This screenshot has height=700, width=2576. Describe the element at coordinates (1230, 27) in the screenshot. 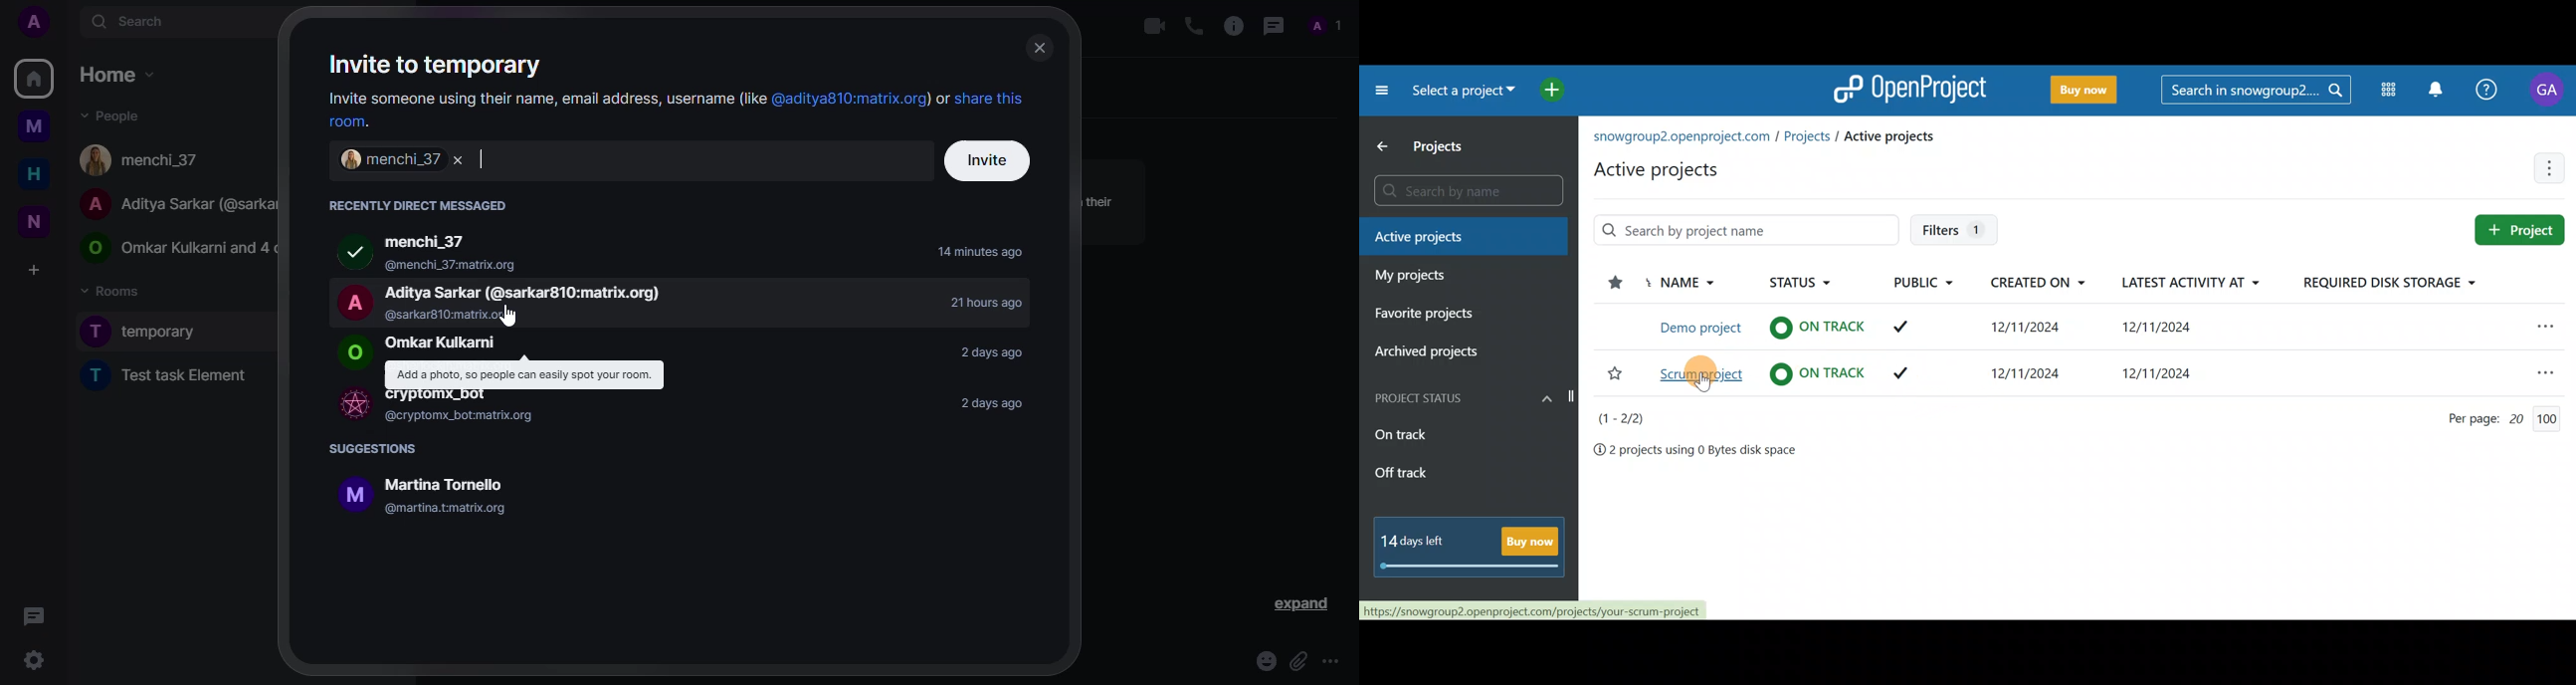

I see `info` at that location.